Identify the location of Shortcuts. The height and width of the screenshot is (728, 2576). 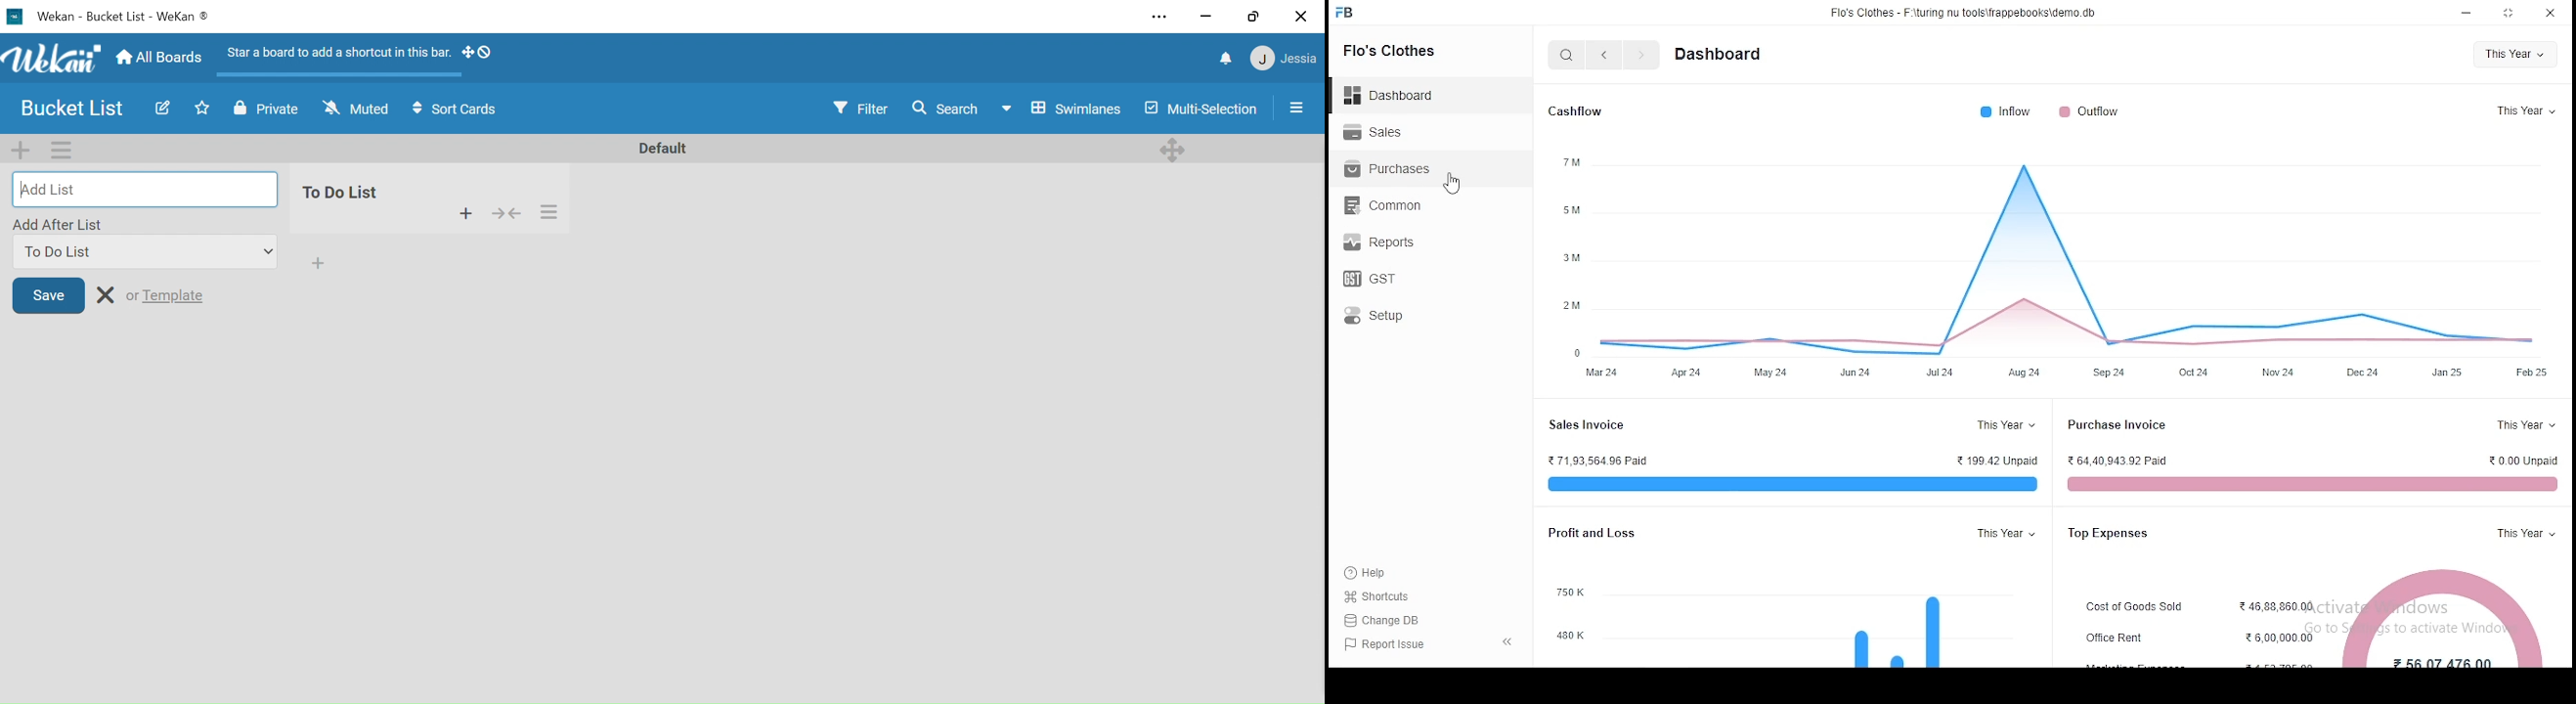
(1384, 596).